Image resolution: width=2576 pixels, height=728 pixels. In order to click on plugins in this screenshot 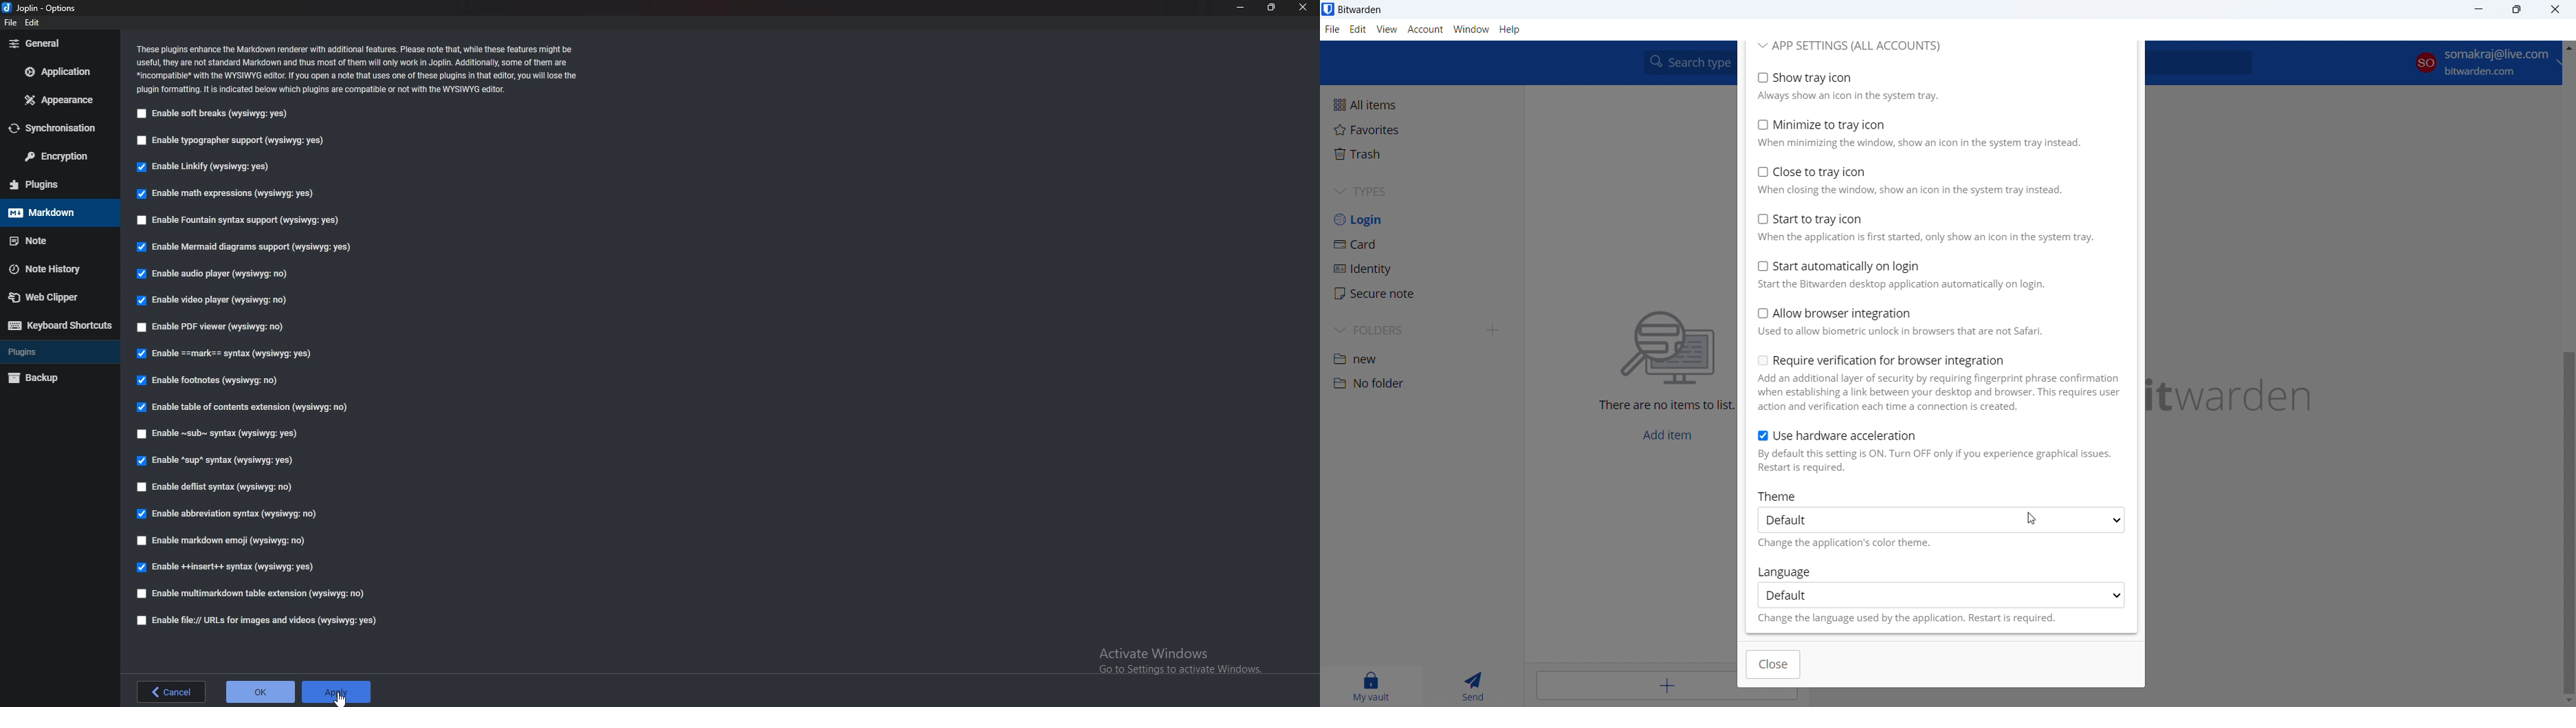, I will do `click(54, 184)`.